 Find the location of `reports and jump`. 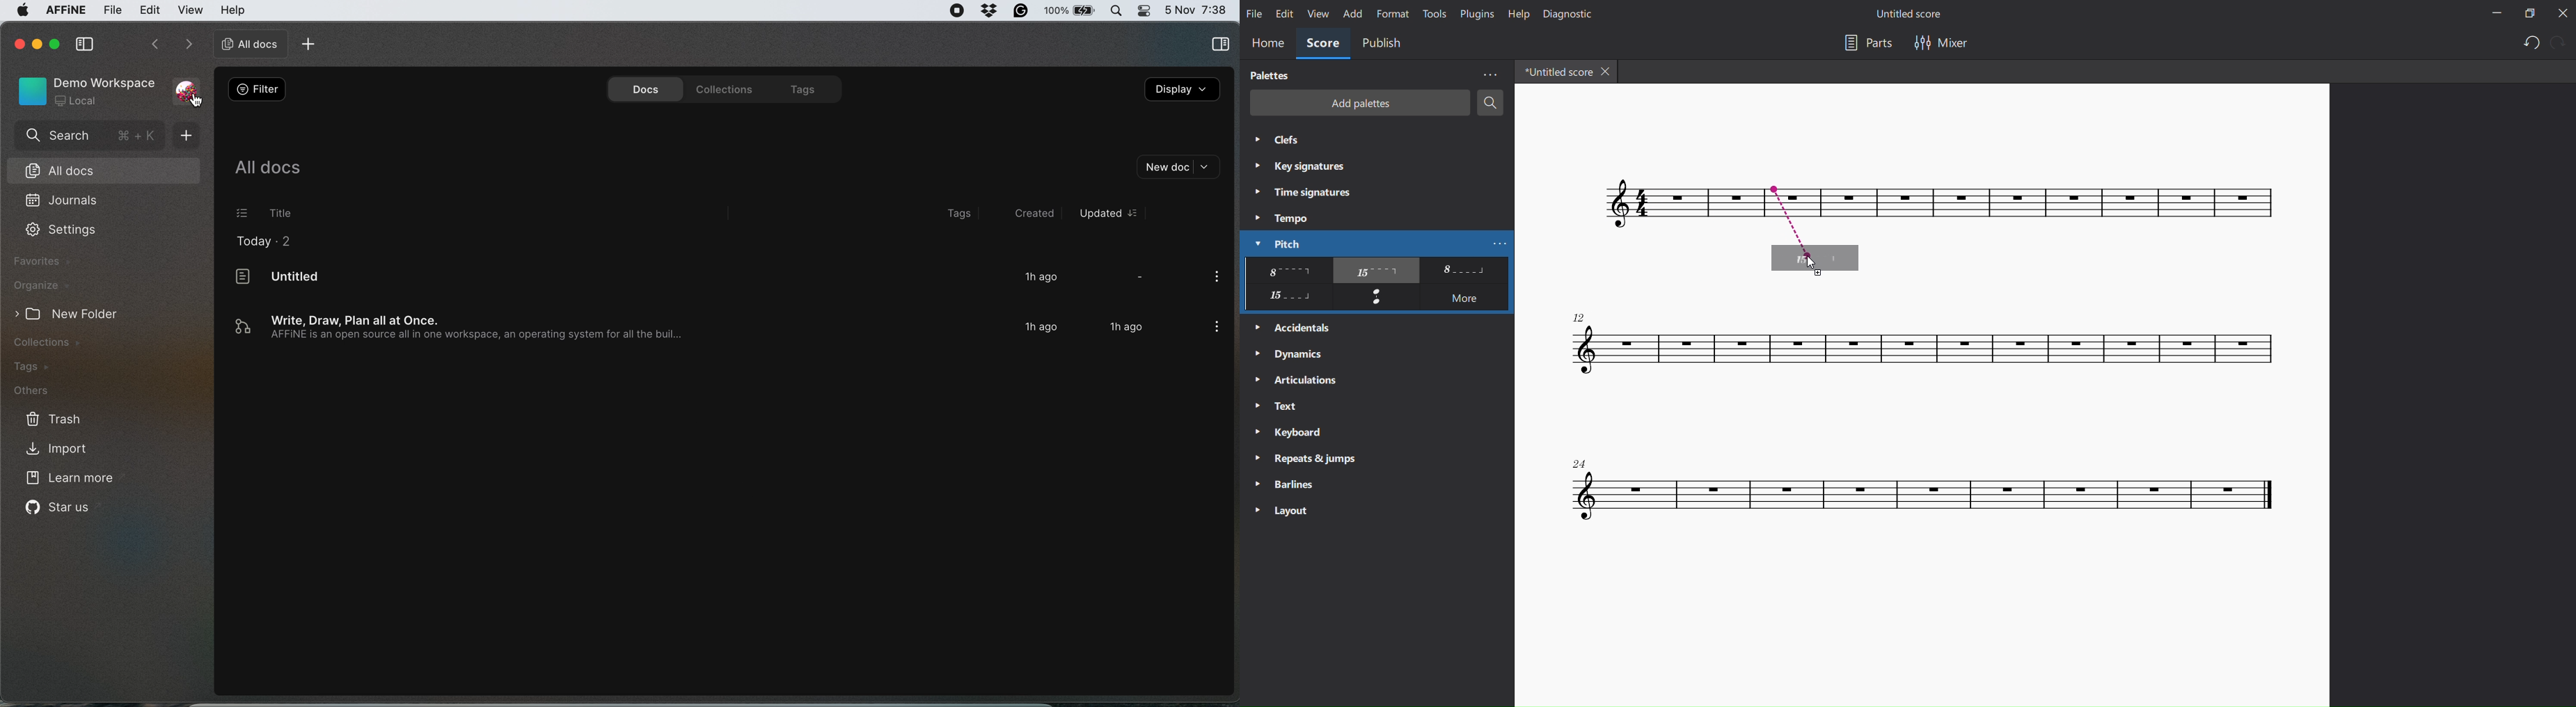

reports and jump is located at coordinates (1309, 457).